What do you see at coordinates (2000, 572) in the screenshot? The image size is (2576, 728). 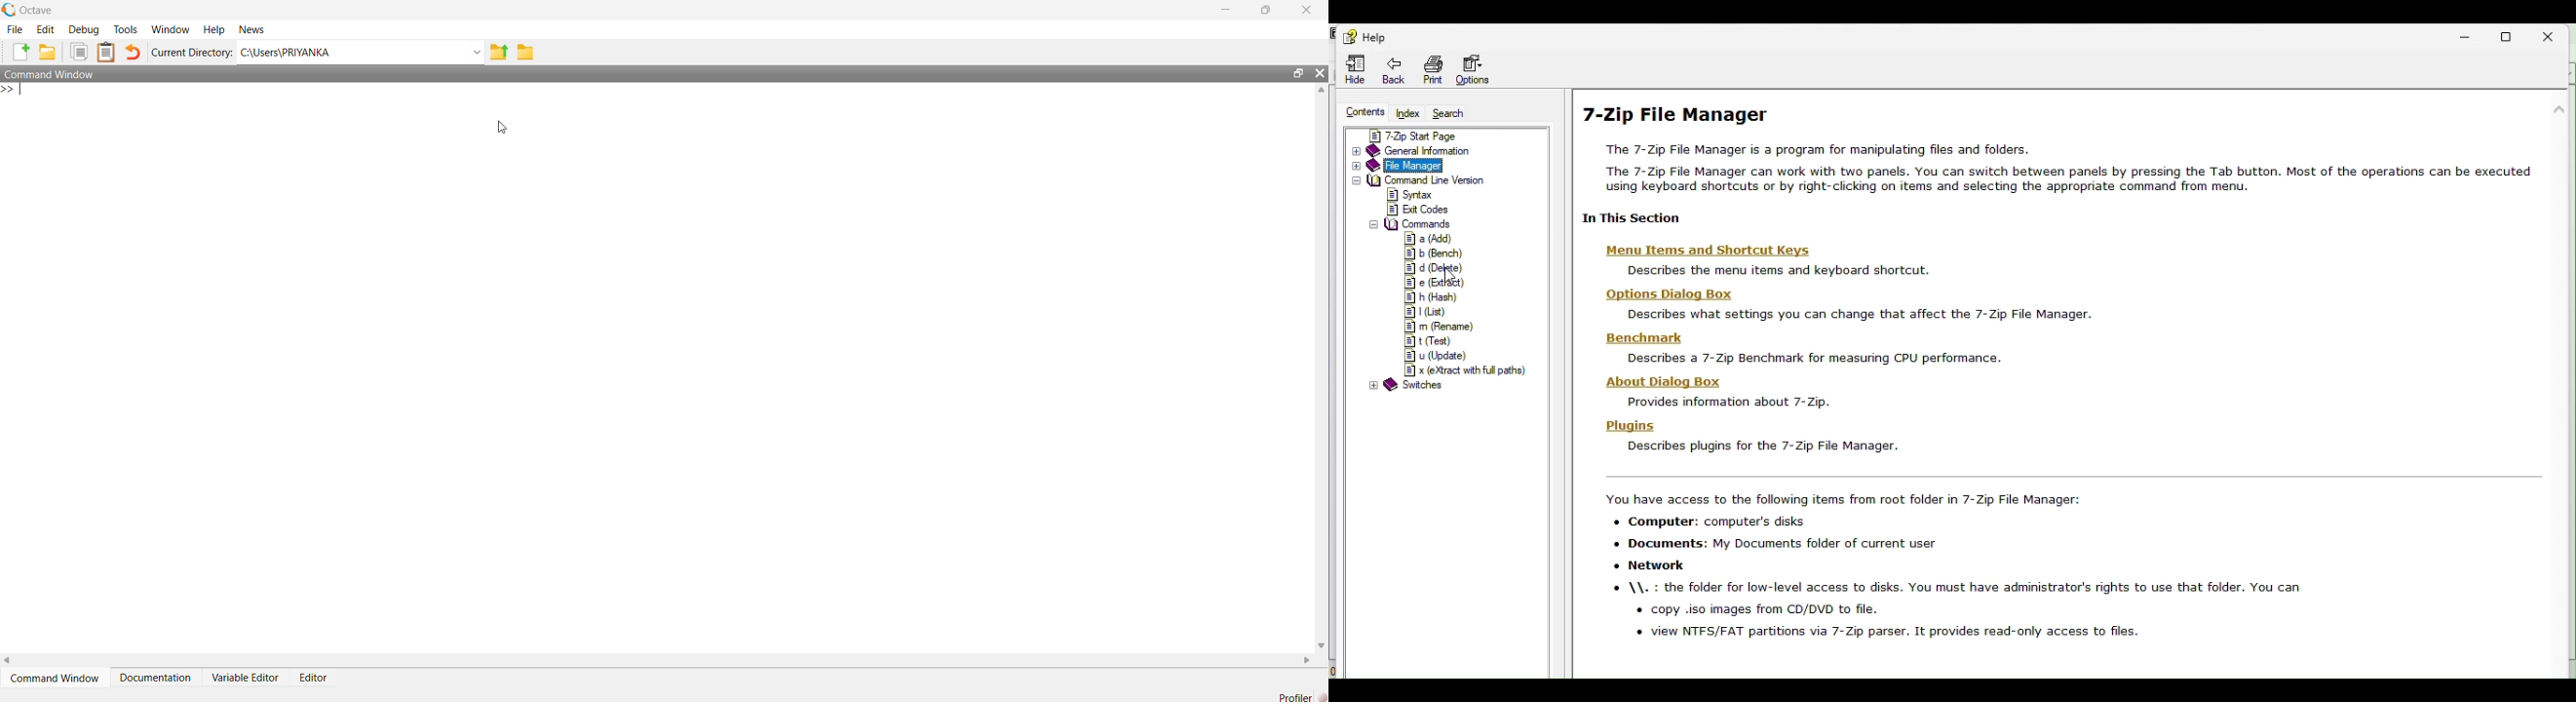 I see `You have access to the following items from root folder in 7-Zip File Manager:
+ Computer: computer's disks
+ Documents: My Documents folder of current user
+ Network
+ \\. : the folder for low-level access to disks. You must have administrator's rights to use that folder. You can
« copy .iso images from CD/DVD to file.
« view NTFS/FAT partitions via 7-Zip parser. It provides read-only access to files.` at bounding box center [2000, 572].